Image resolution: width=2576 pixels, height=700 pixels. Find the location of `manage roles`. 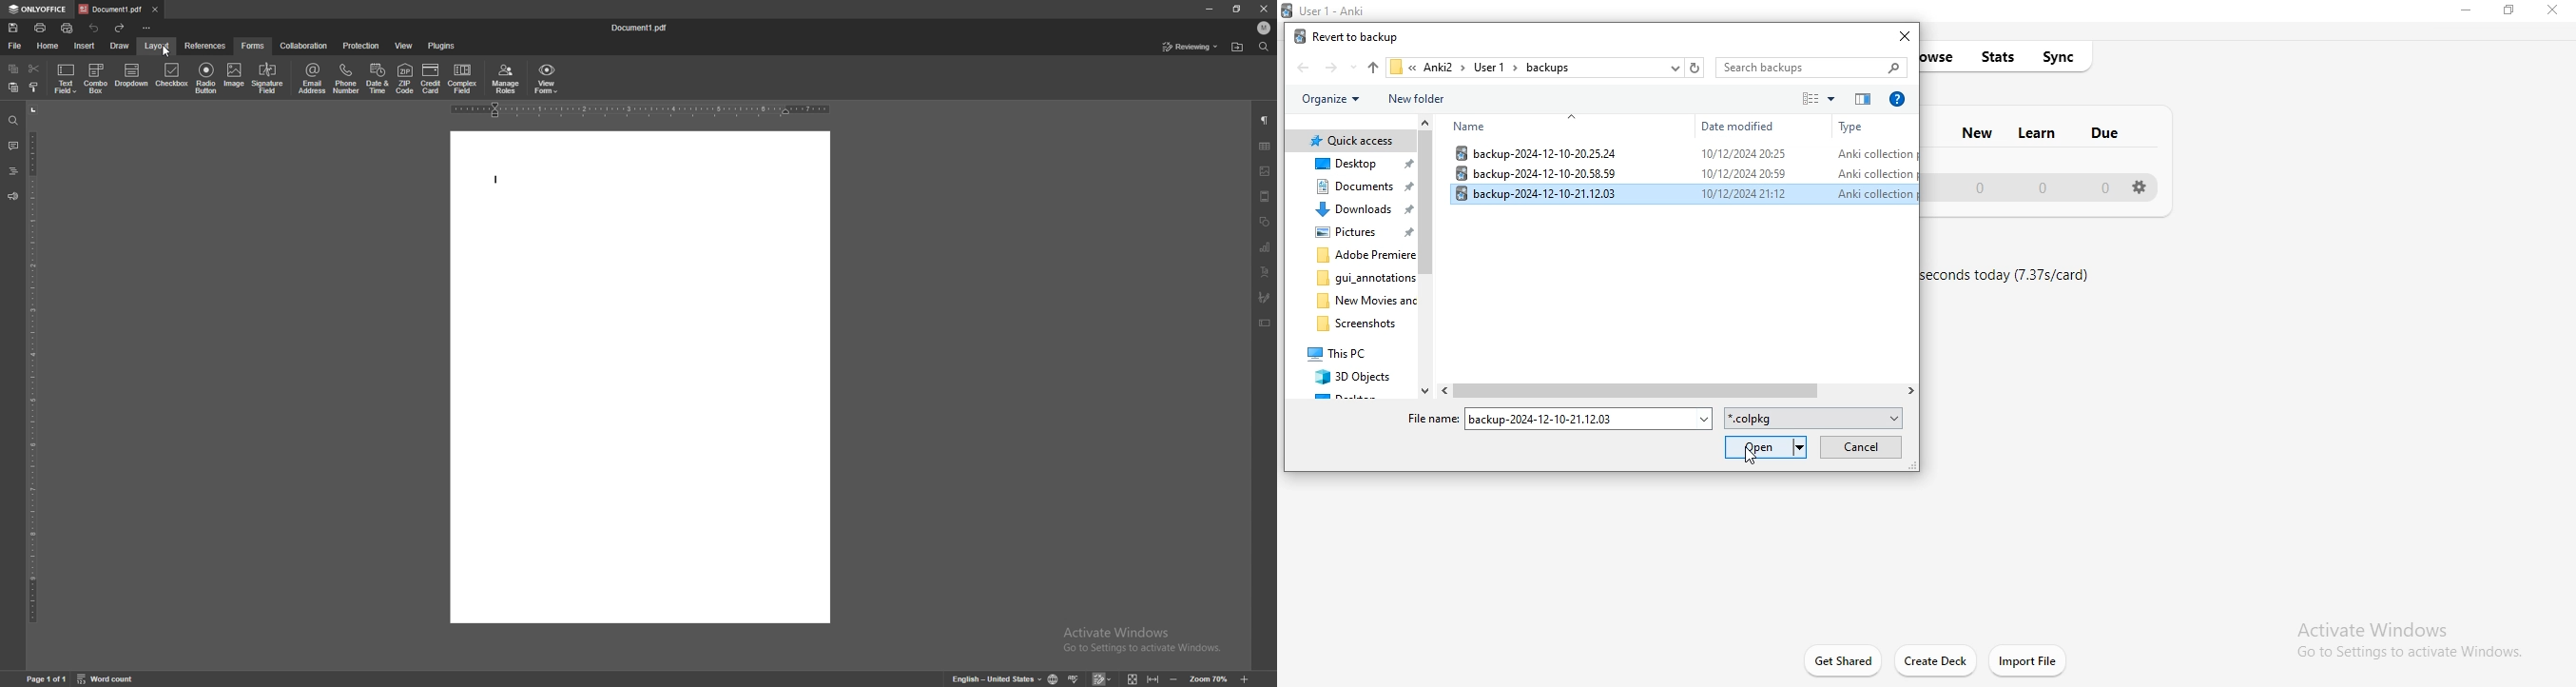

manage roles is located at coordinates (508, 79).